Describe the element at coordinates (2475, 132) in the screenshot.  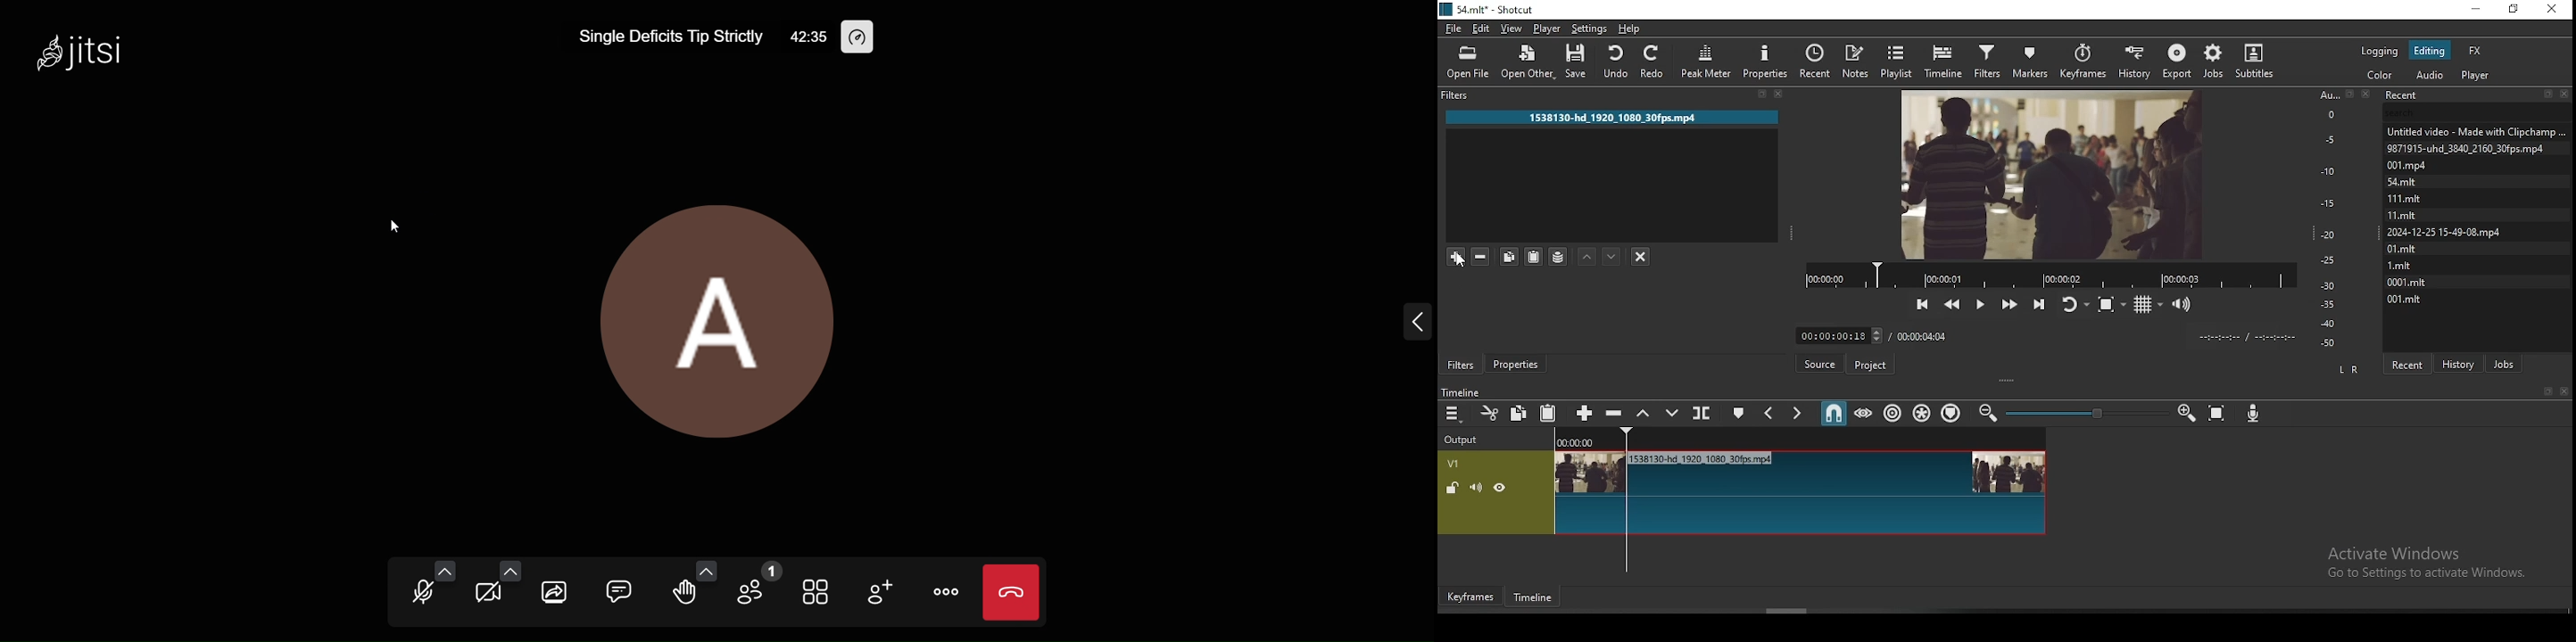
I see `Untitled video - Made with ClipChamp....` at that location.